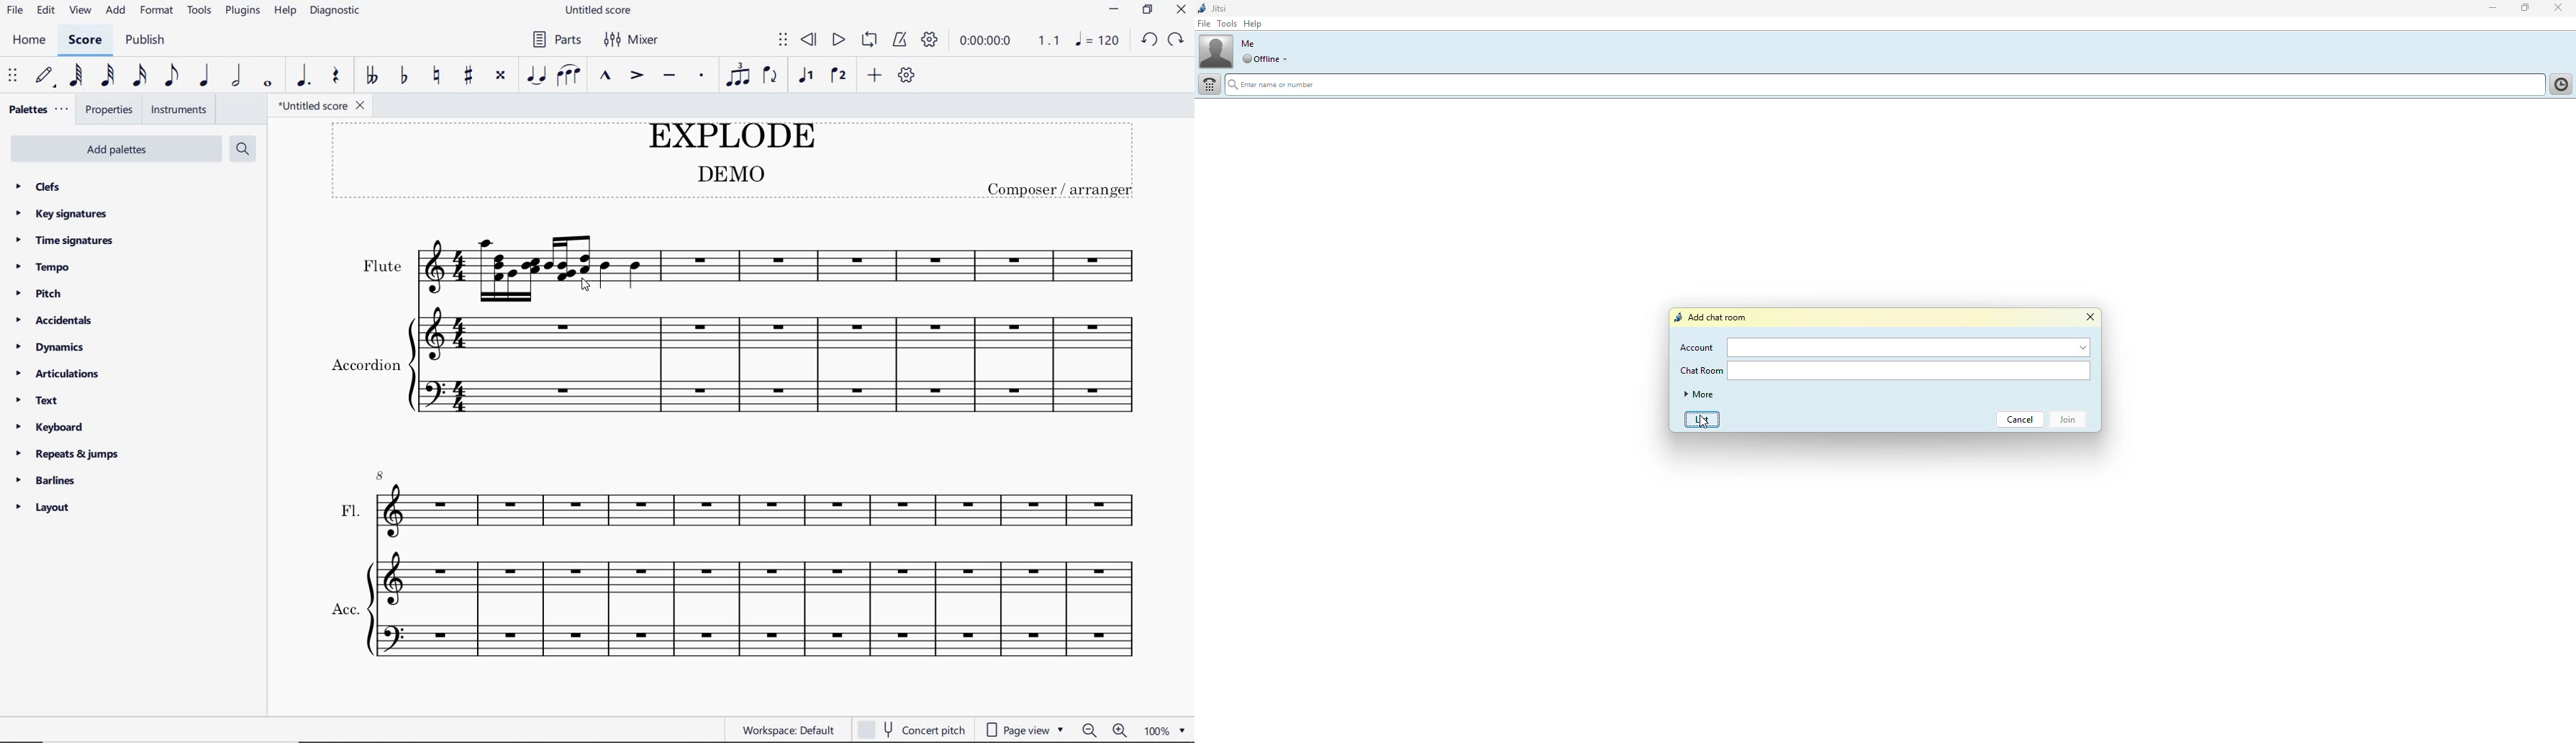 The image size is (2576, 756). I want to click on mixer, so click(635, 38).